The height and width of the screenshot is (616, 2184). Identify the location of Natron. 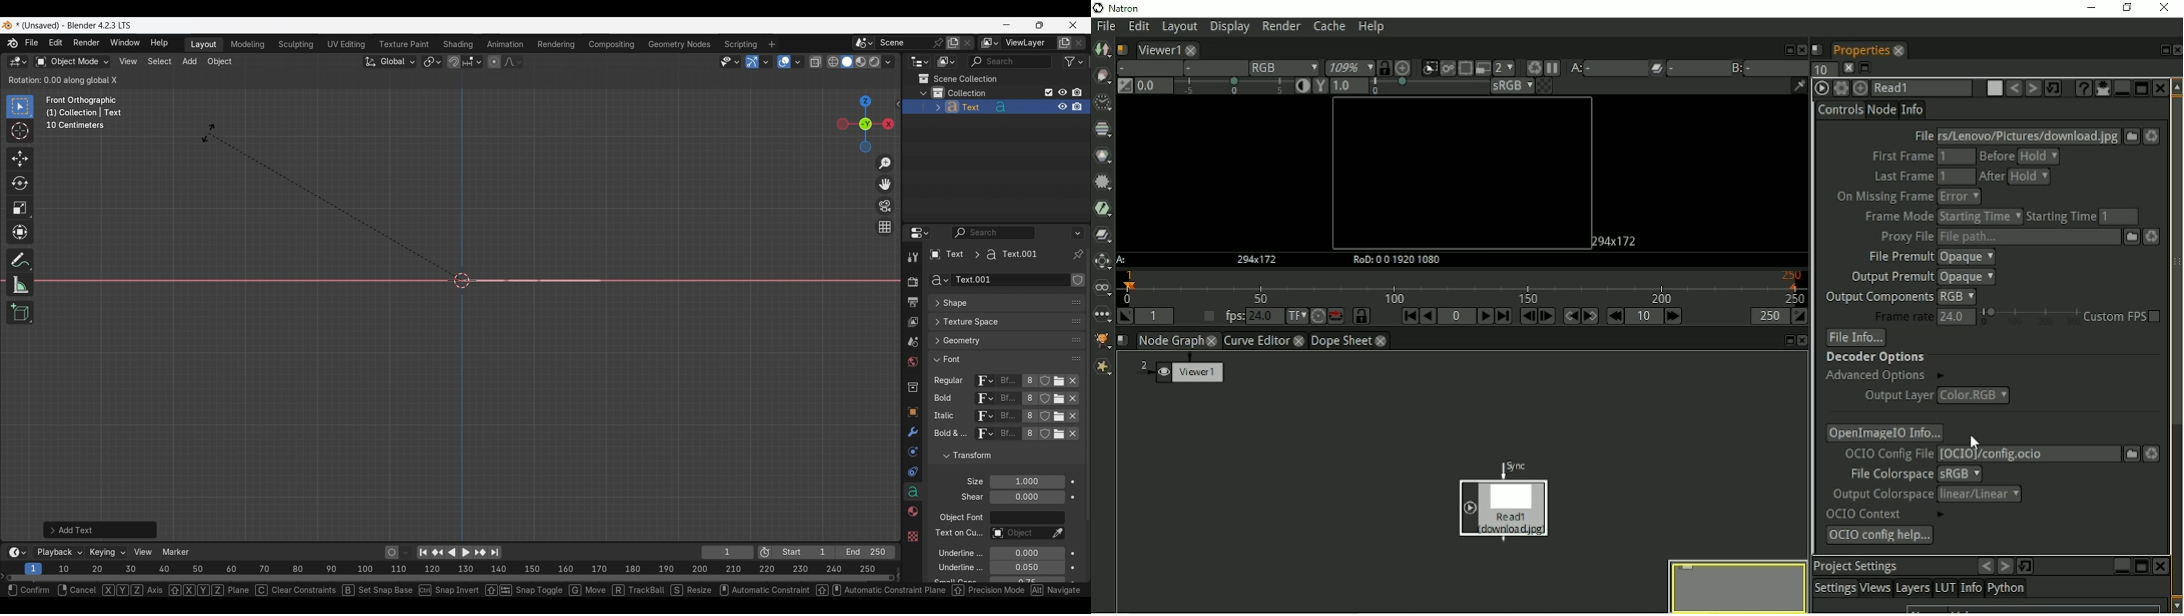
(1121, 8).